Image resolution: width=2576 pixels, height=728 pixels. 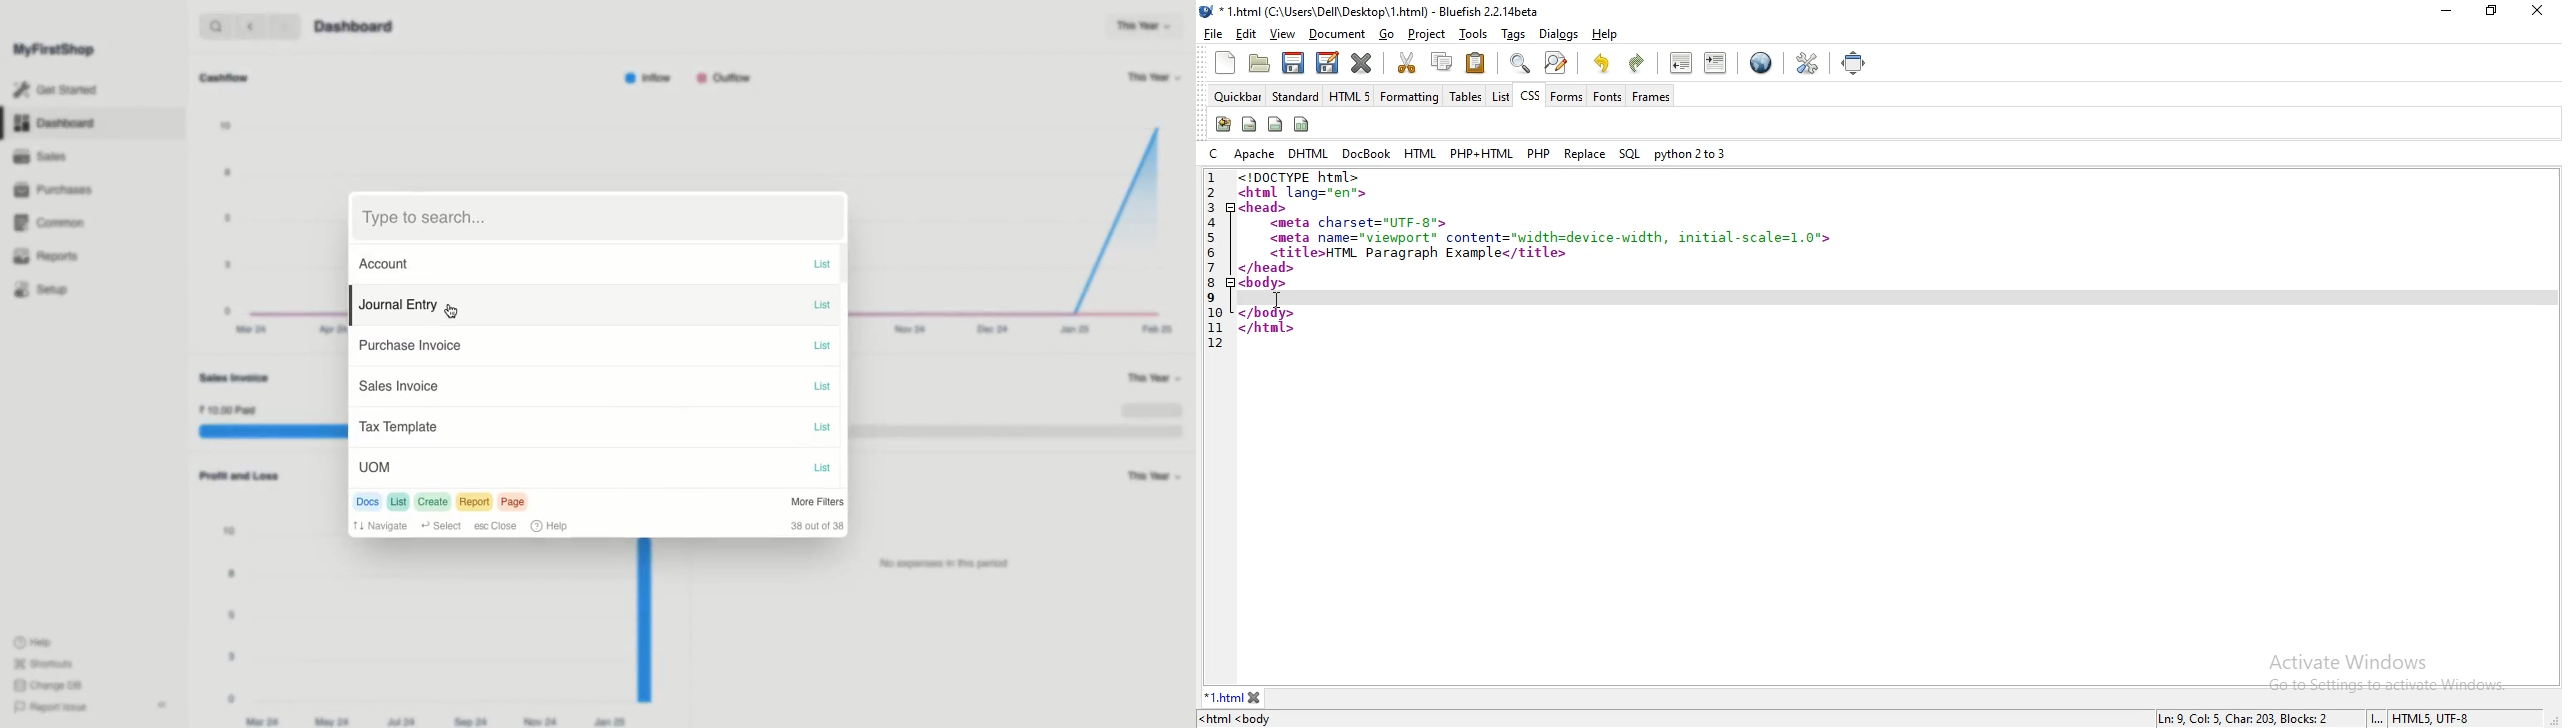 I want to click on 0, so click(x=232, y=698).